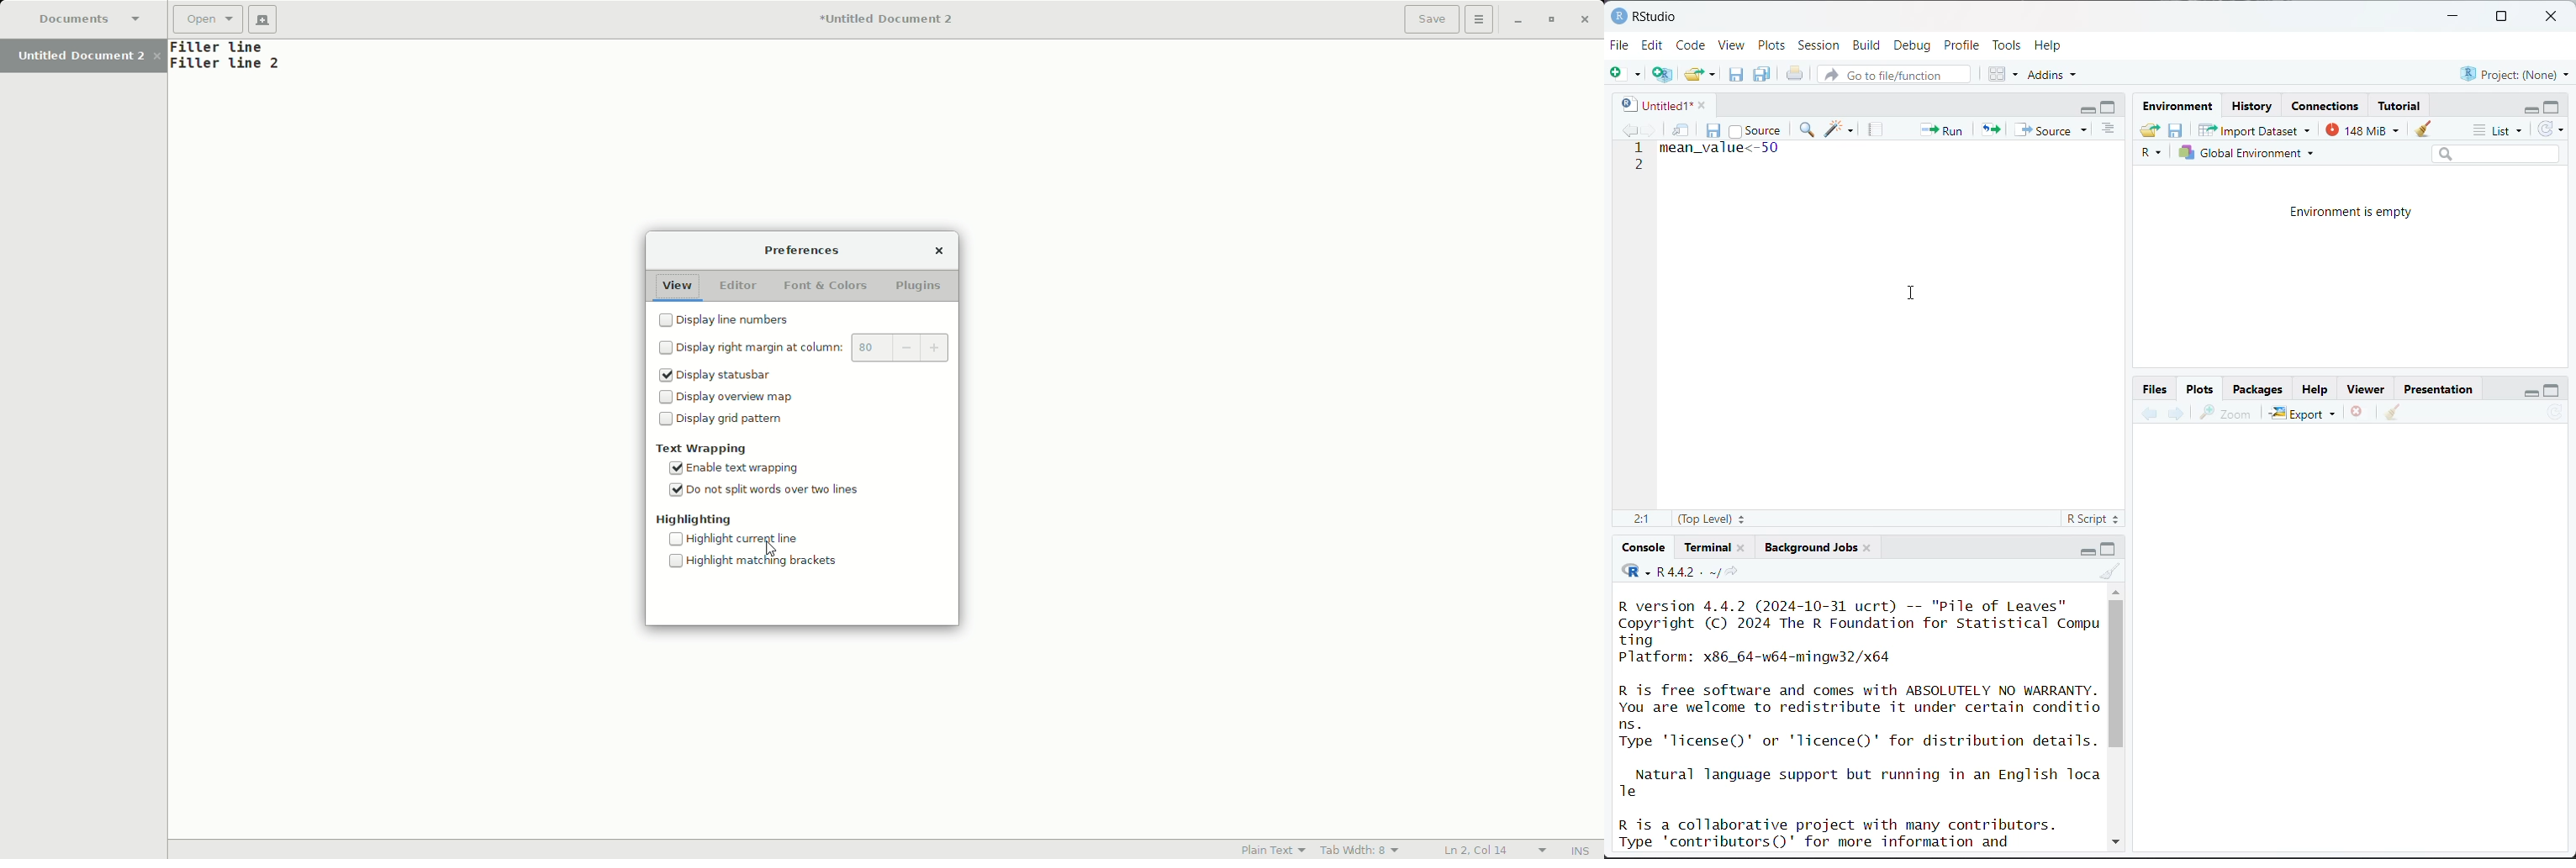 This screenshot has width=2576, height=868. I want to click on close, so click(1867, 546).